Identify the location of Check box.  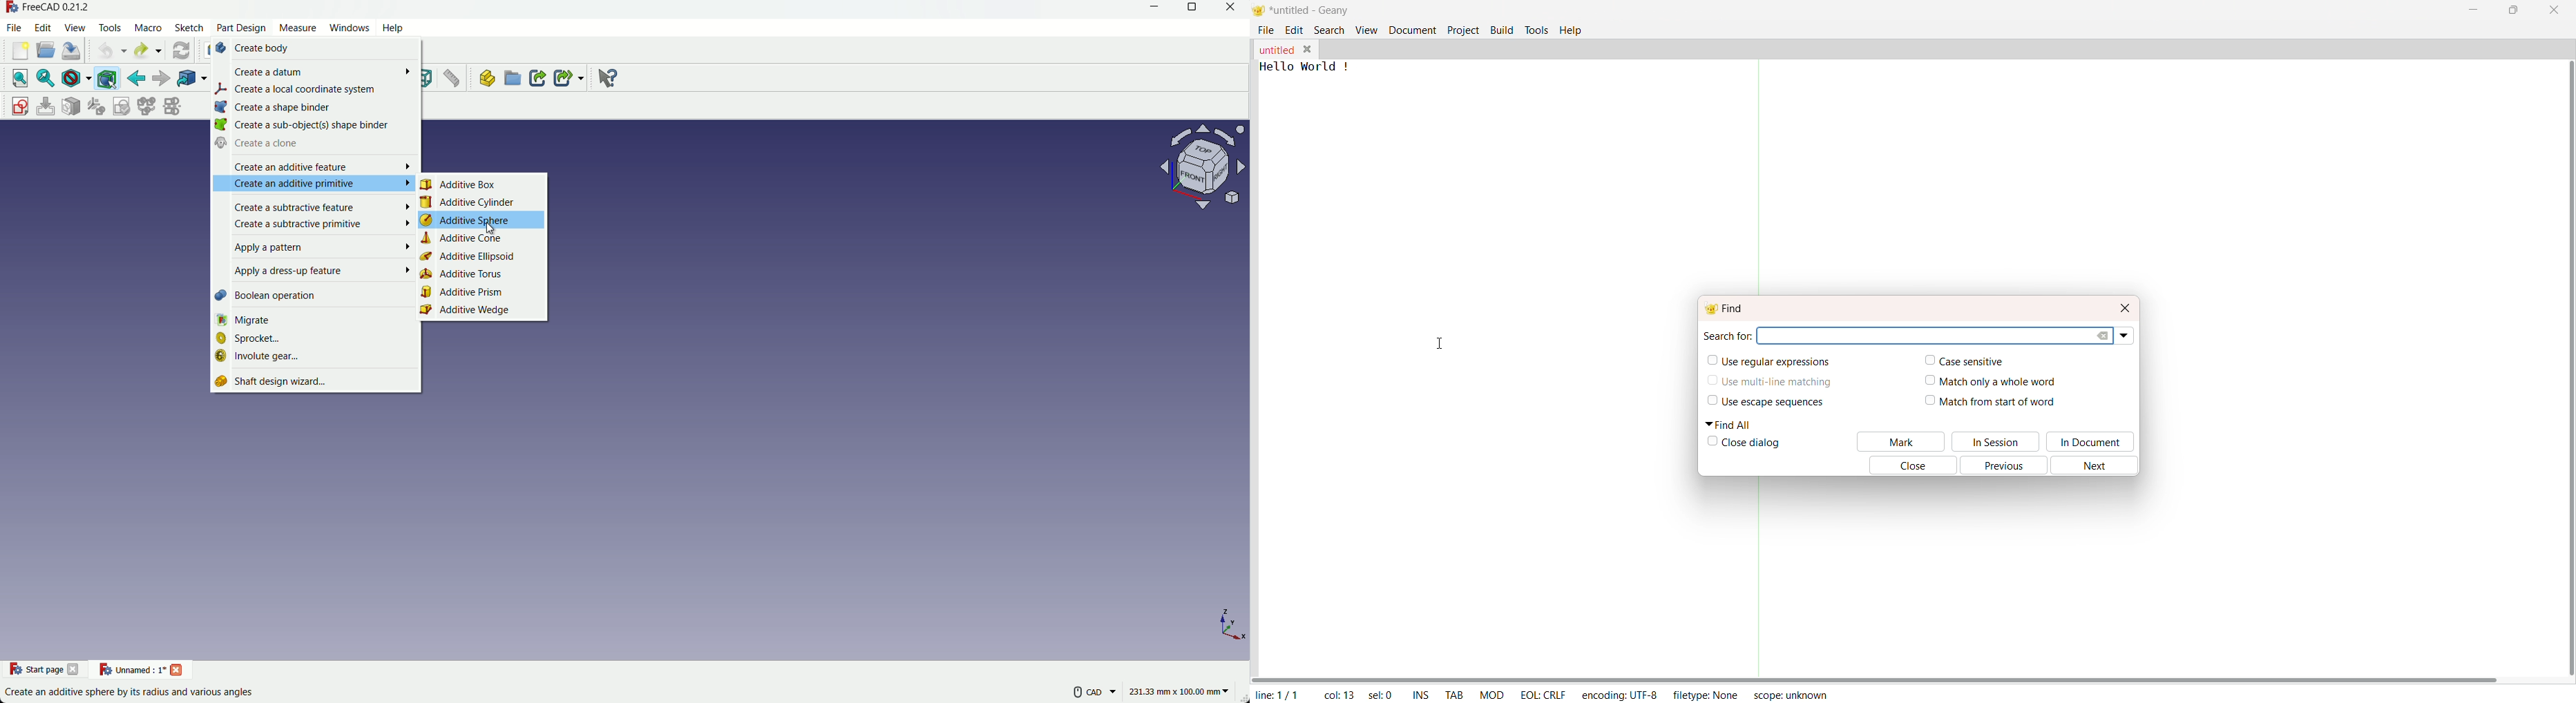
(1925, 383).